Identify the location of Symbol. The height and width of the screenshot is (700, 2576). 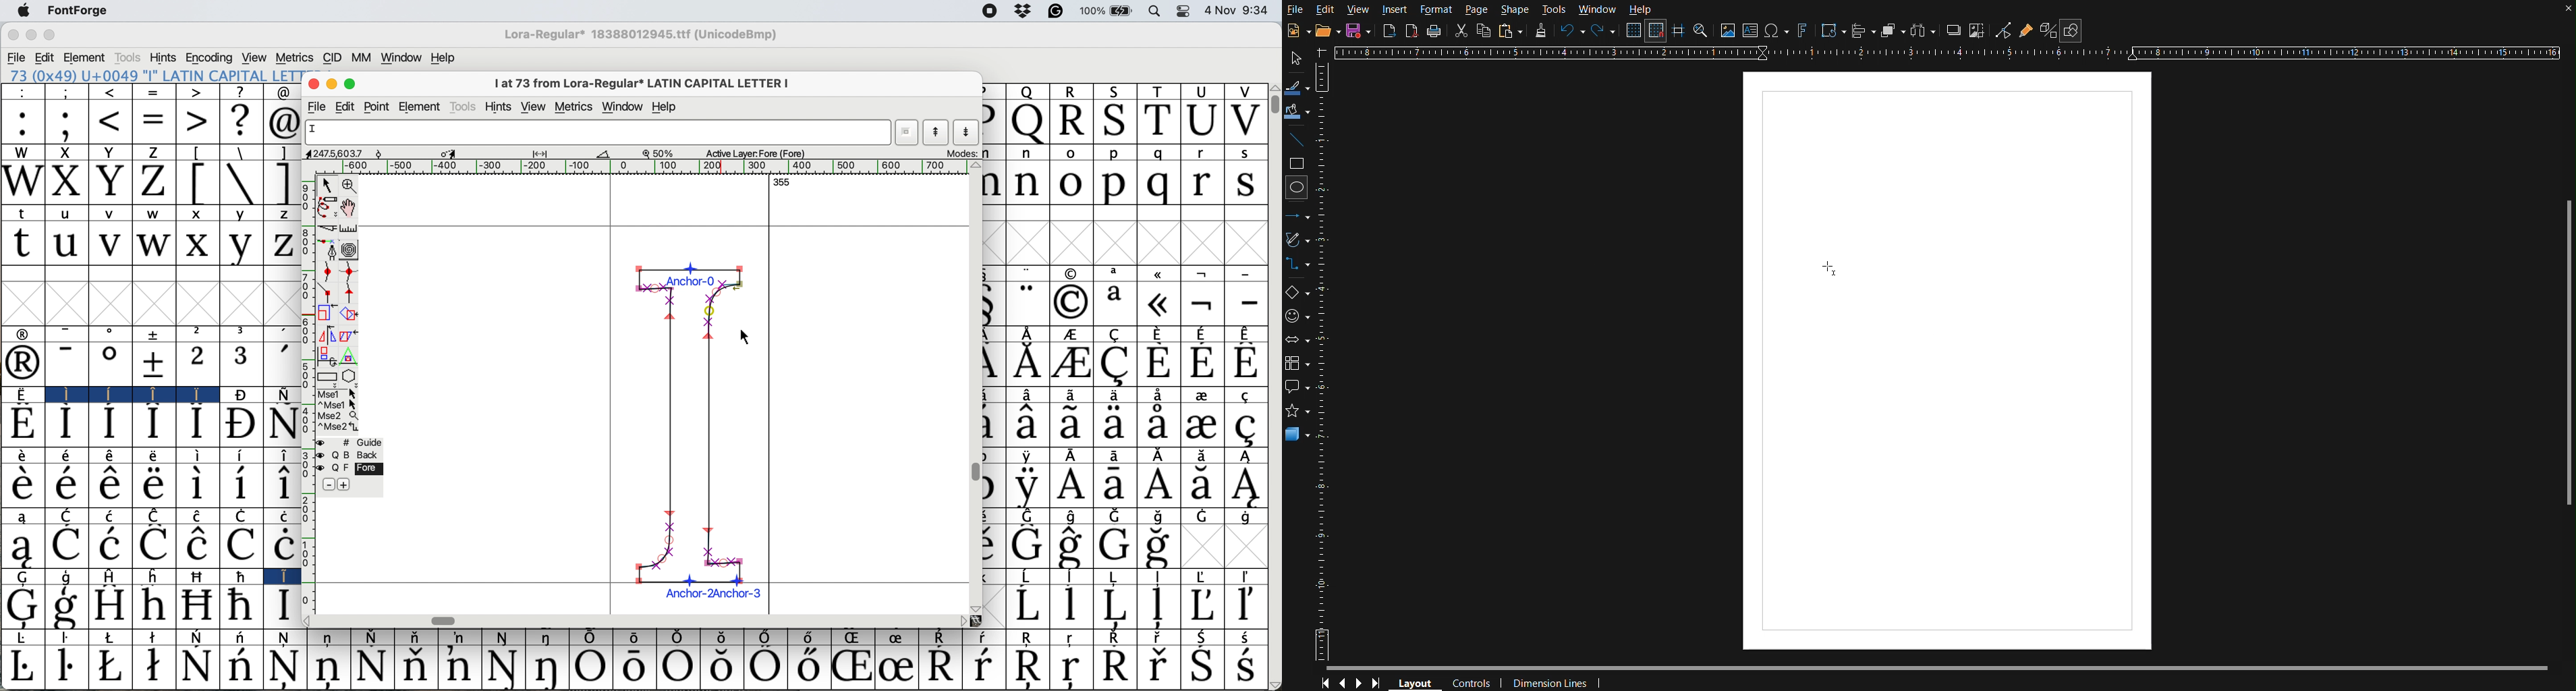
(242, 576).